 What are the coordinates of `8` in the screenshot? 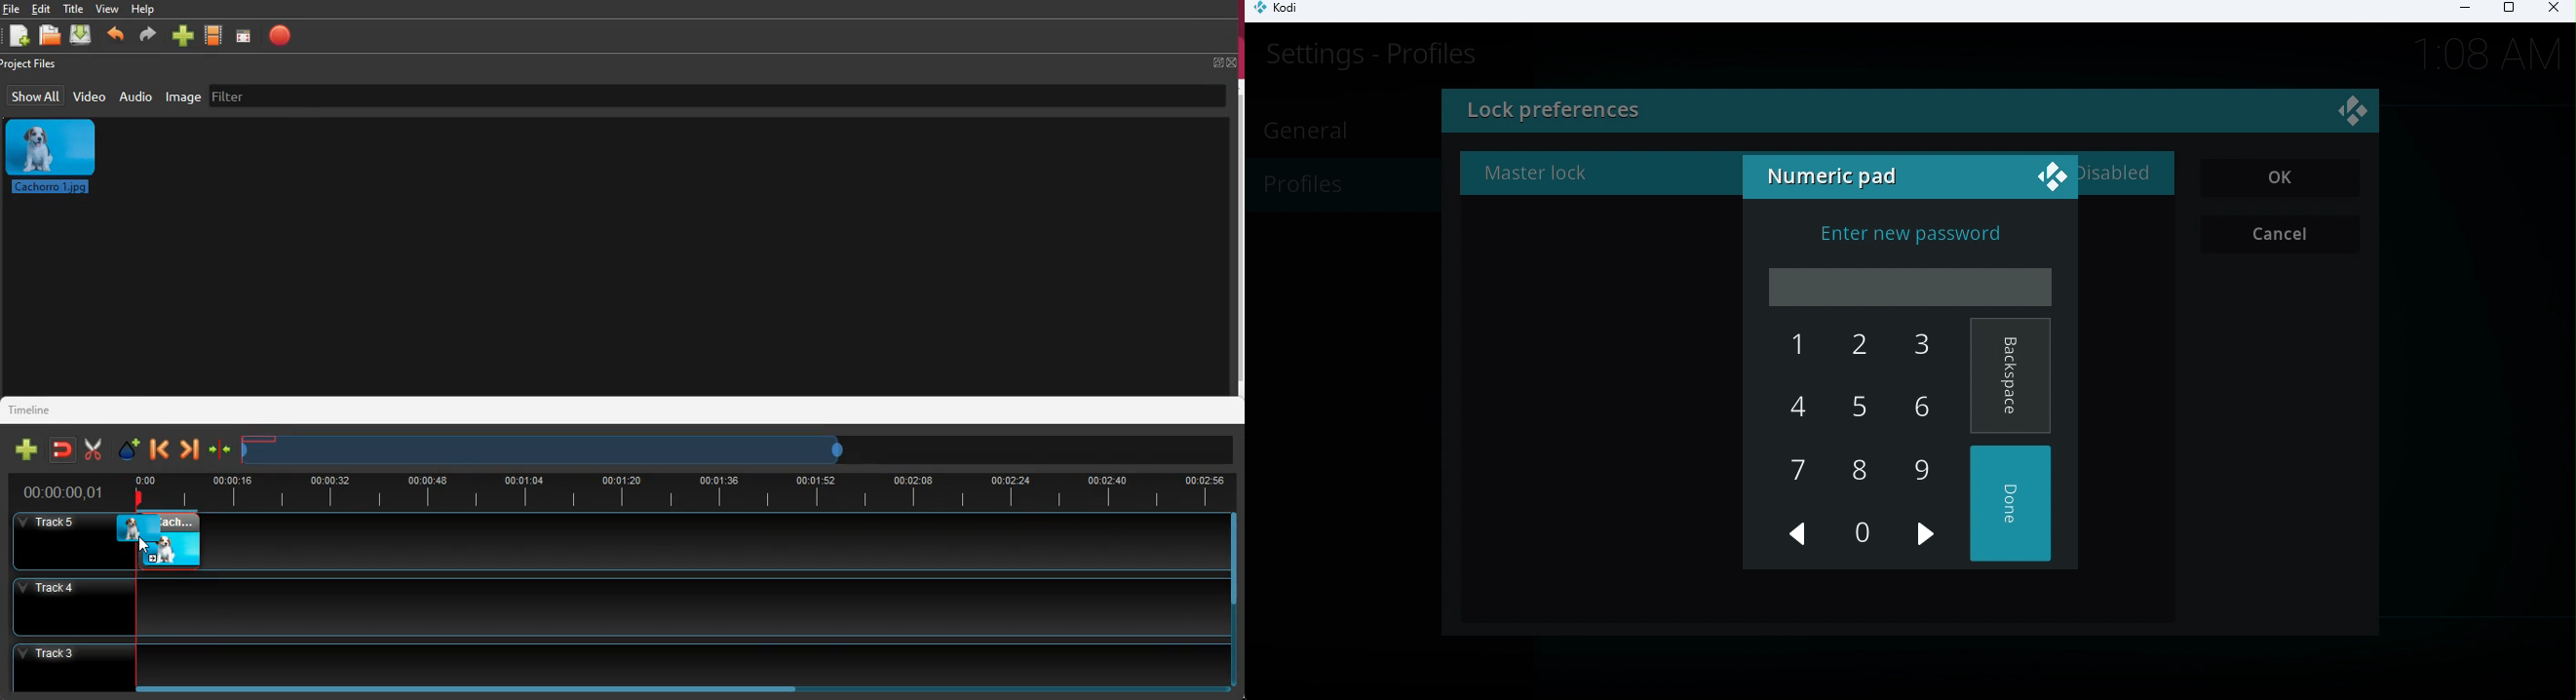 It's located at (1858, 470).